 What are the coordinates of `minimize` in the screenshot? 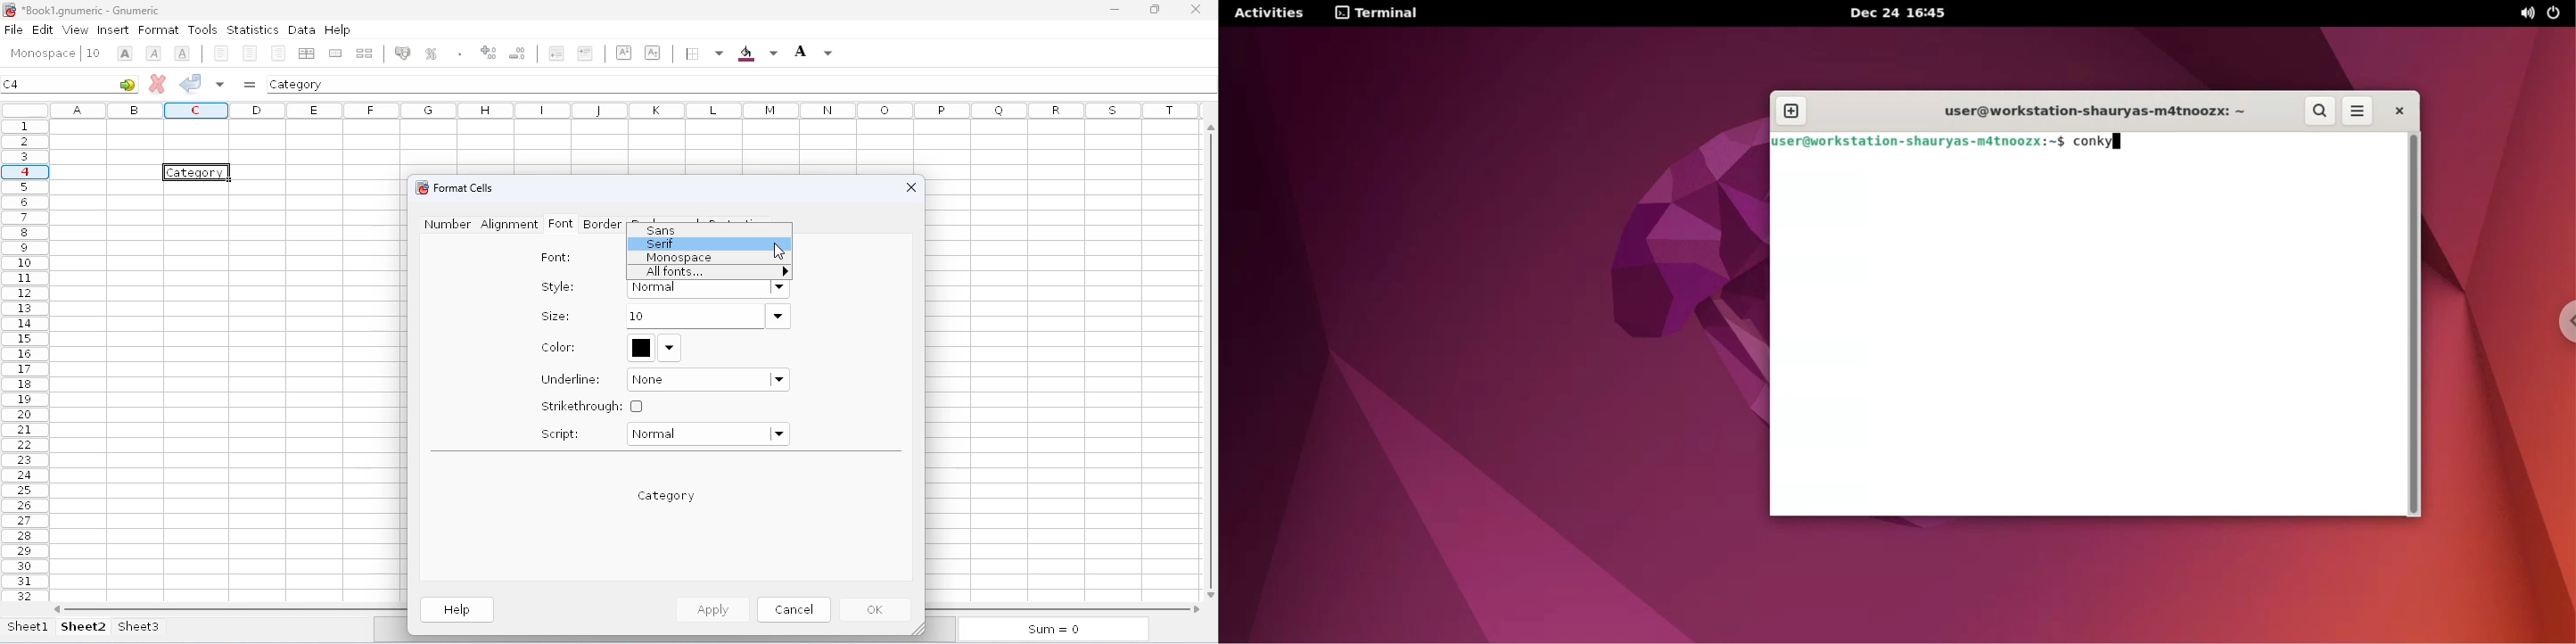 It's located at (1115, 10).